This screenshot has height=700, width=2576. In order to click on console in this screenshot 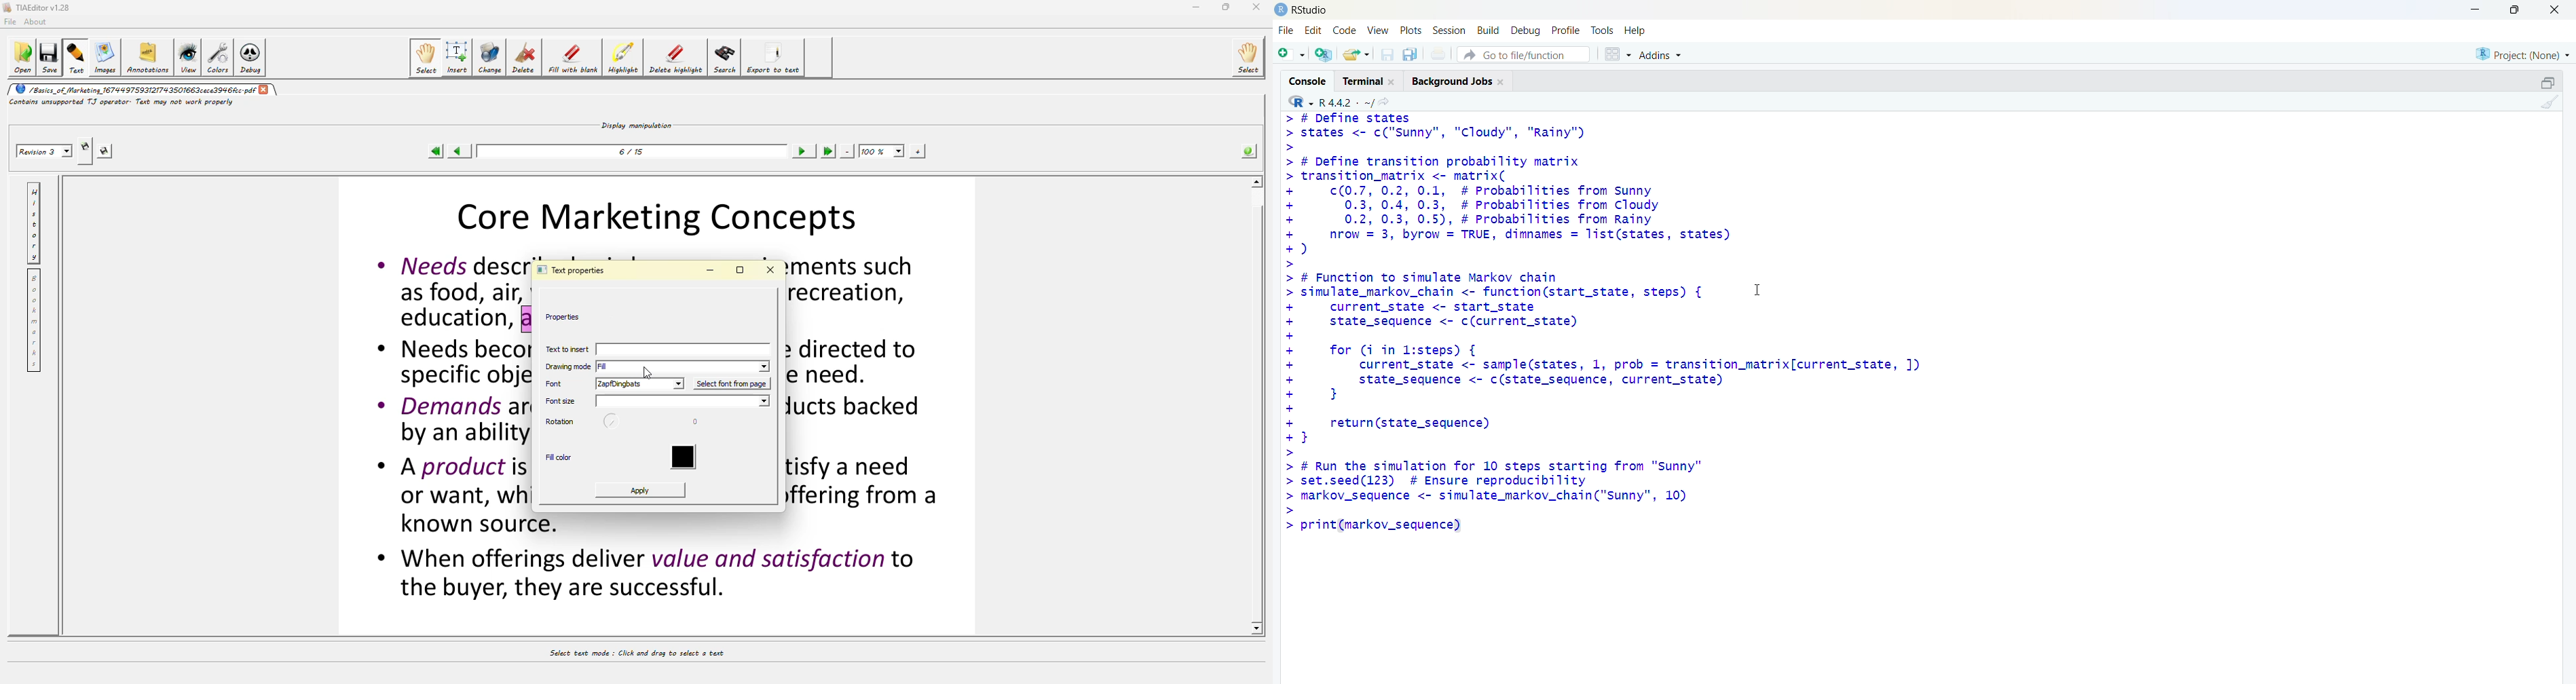, I will do `click(1306, 80)`.